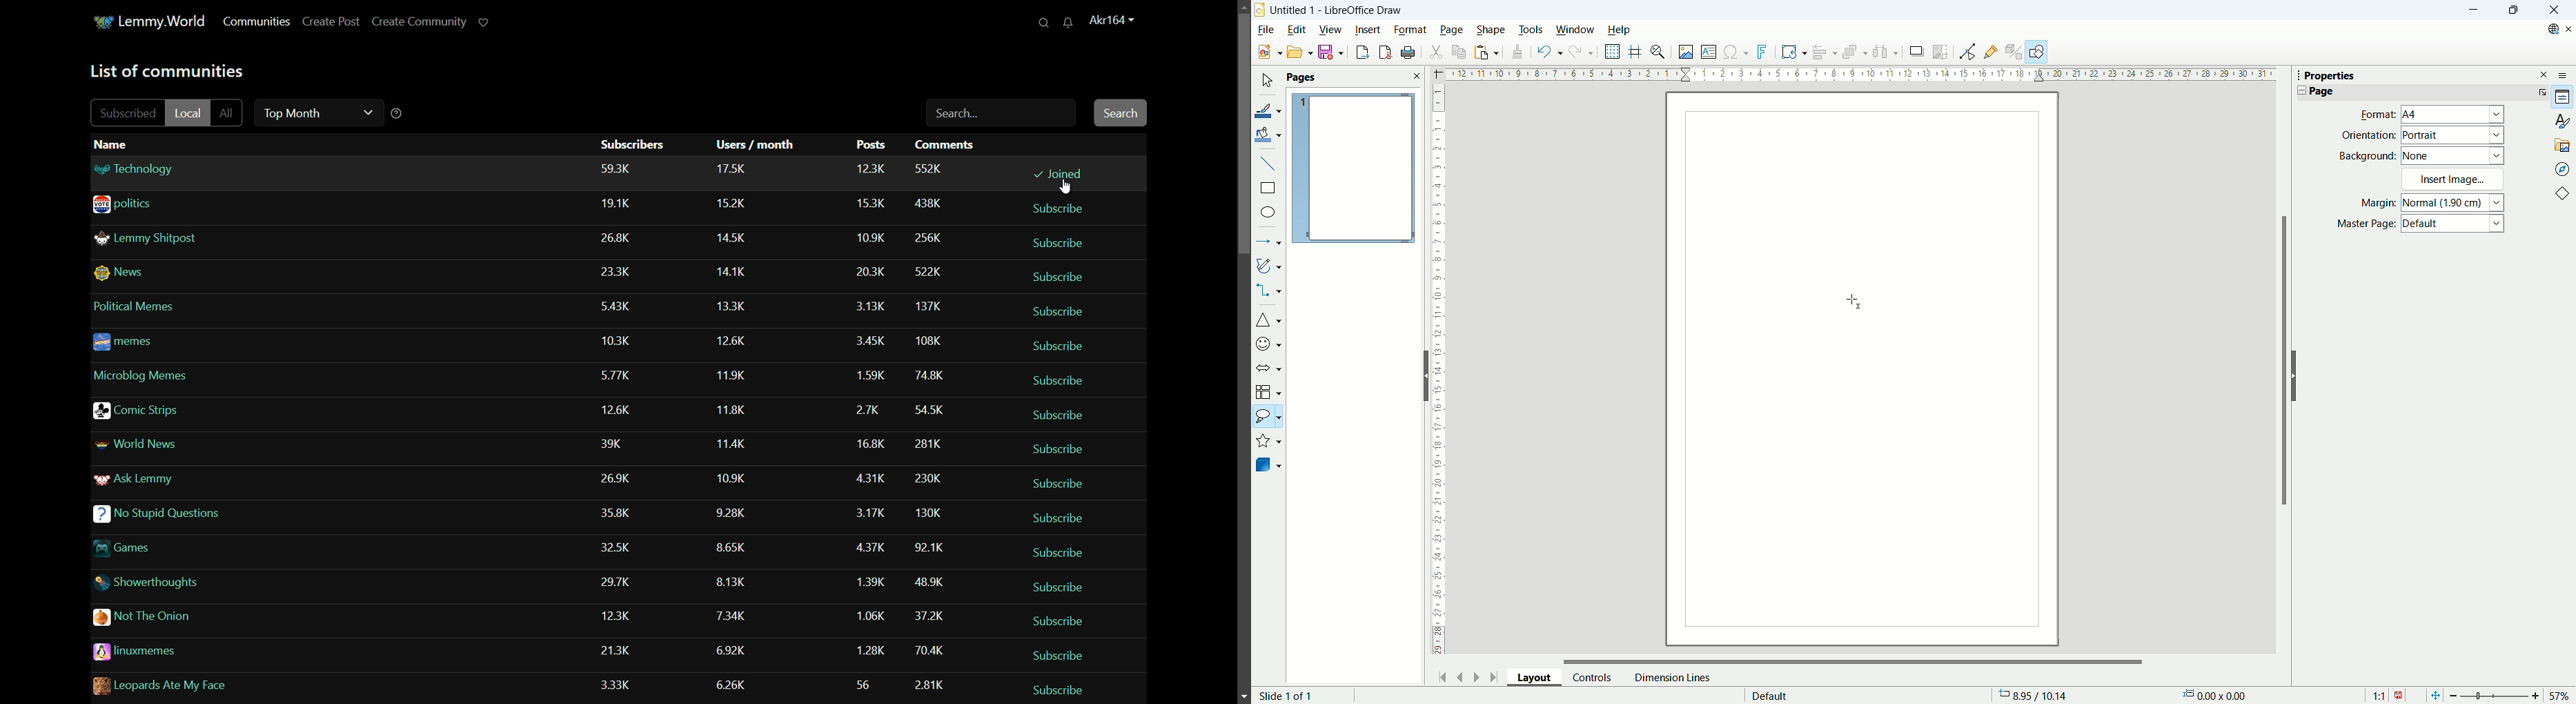  Describe the element at coordinates (1059, 347) in the screenshot. I see `subscribe/unsubscribe` at that location.